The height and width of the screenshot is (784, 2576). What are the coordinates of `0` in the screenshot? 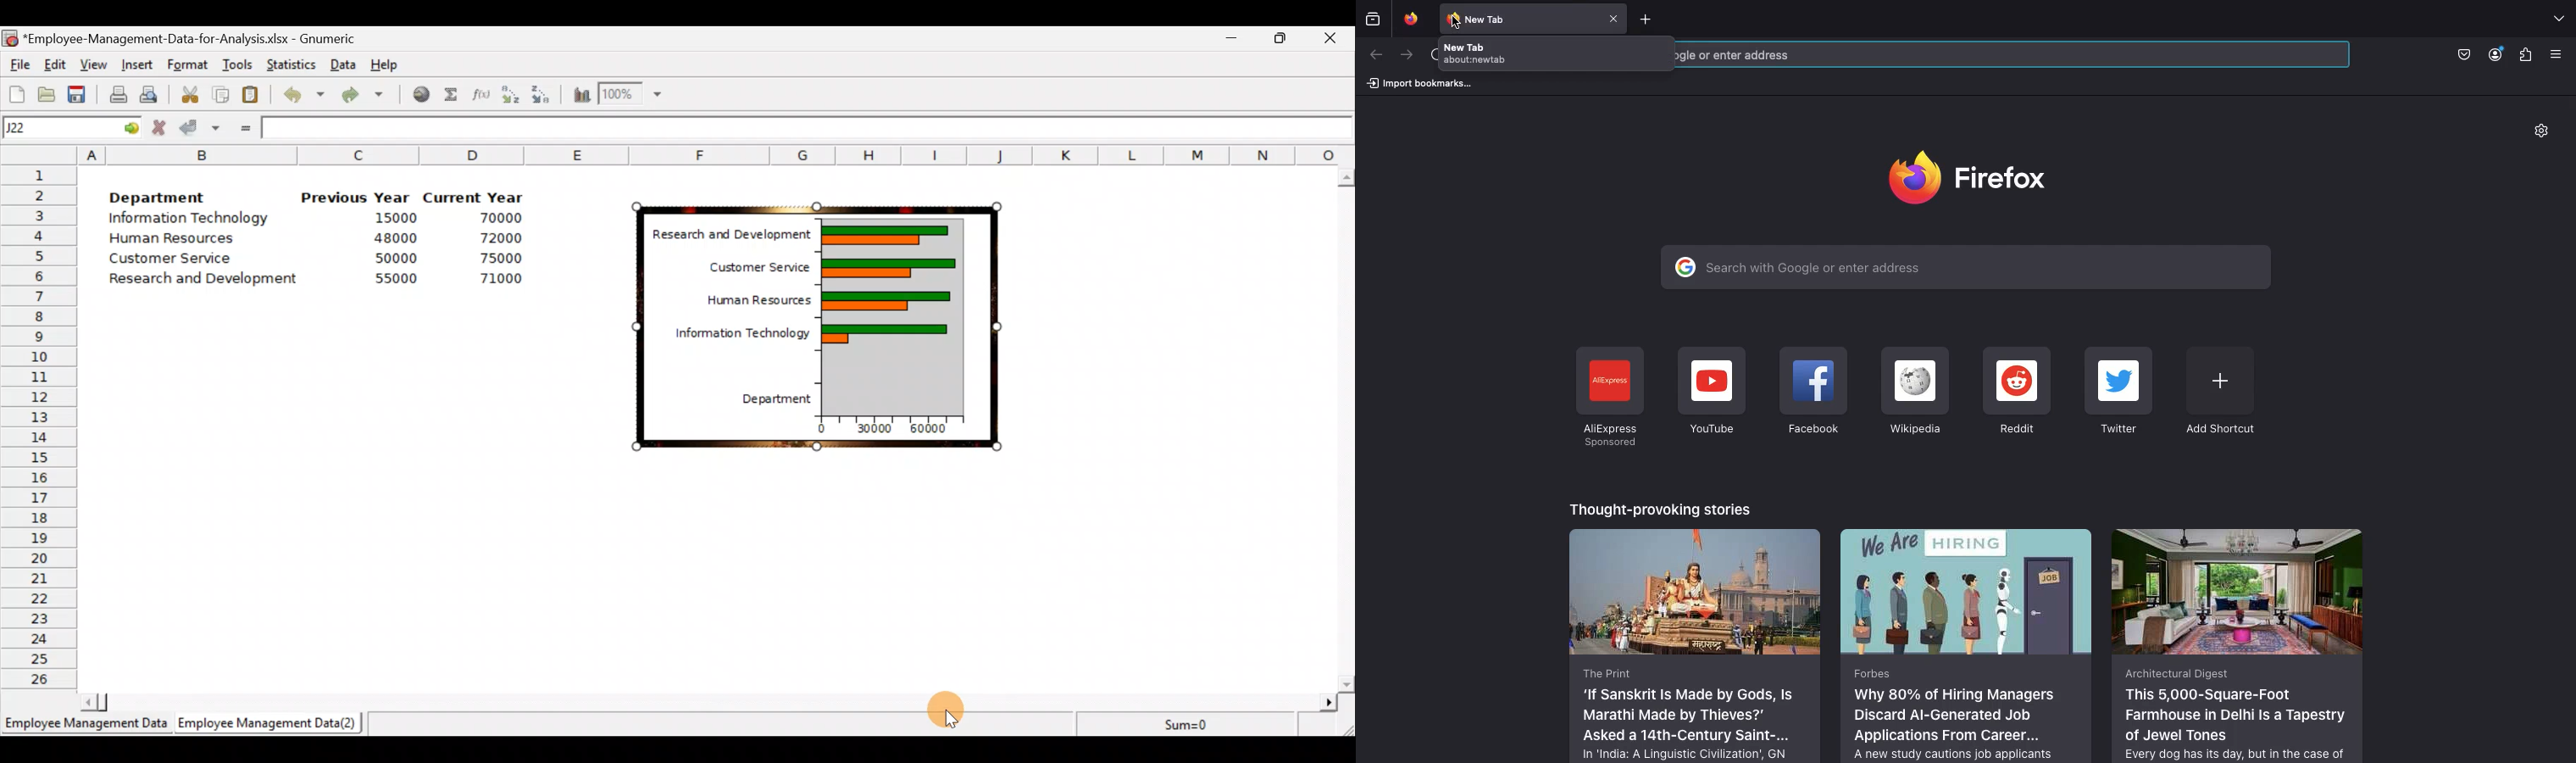 It's located at (821, 430).